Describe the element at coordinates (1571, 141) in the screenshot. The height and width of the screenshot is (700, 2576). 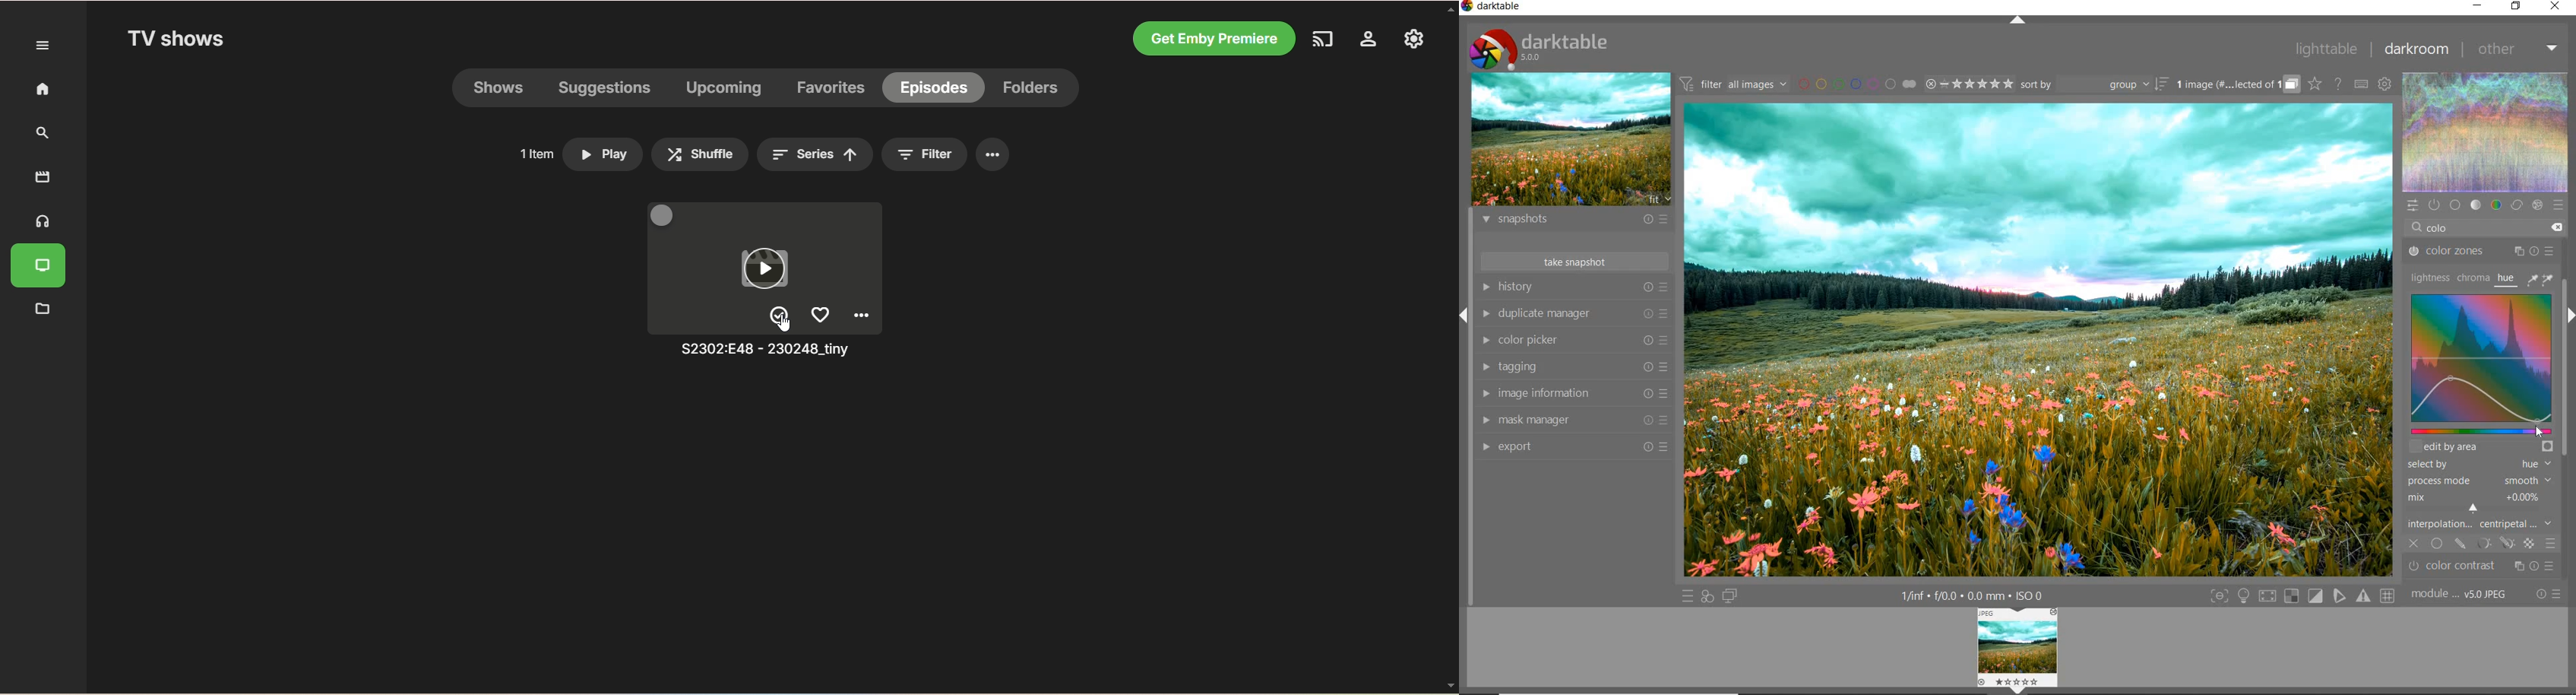
I see `image preview` at that location.